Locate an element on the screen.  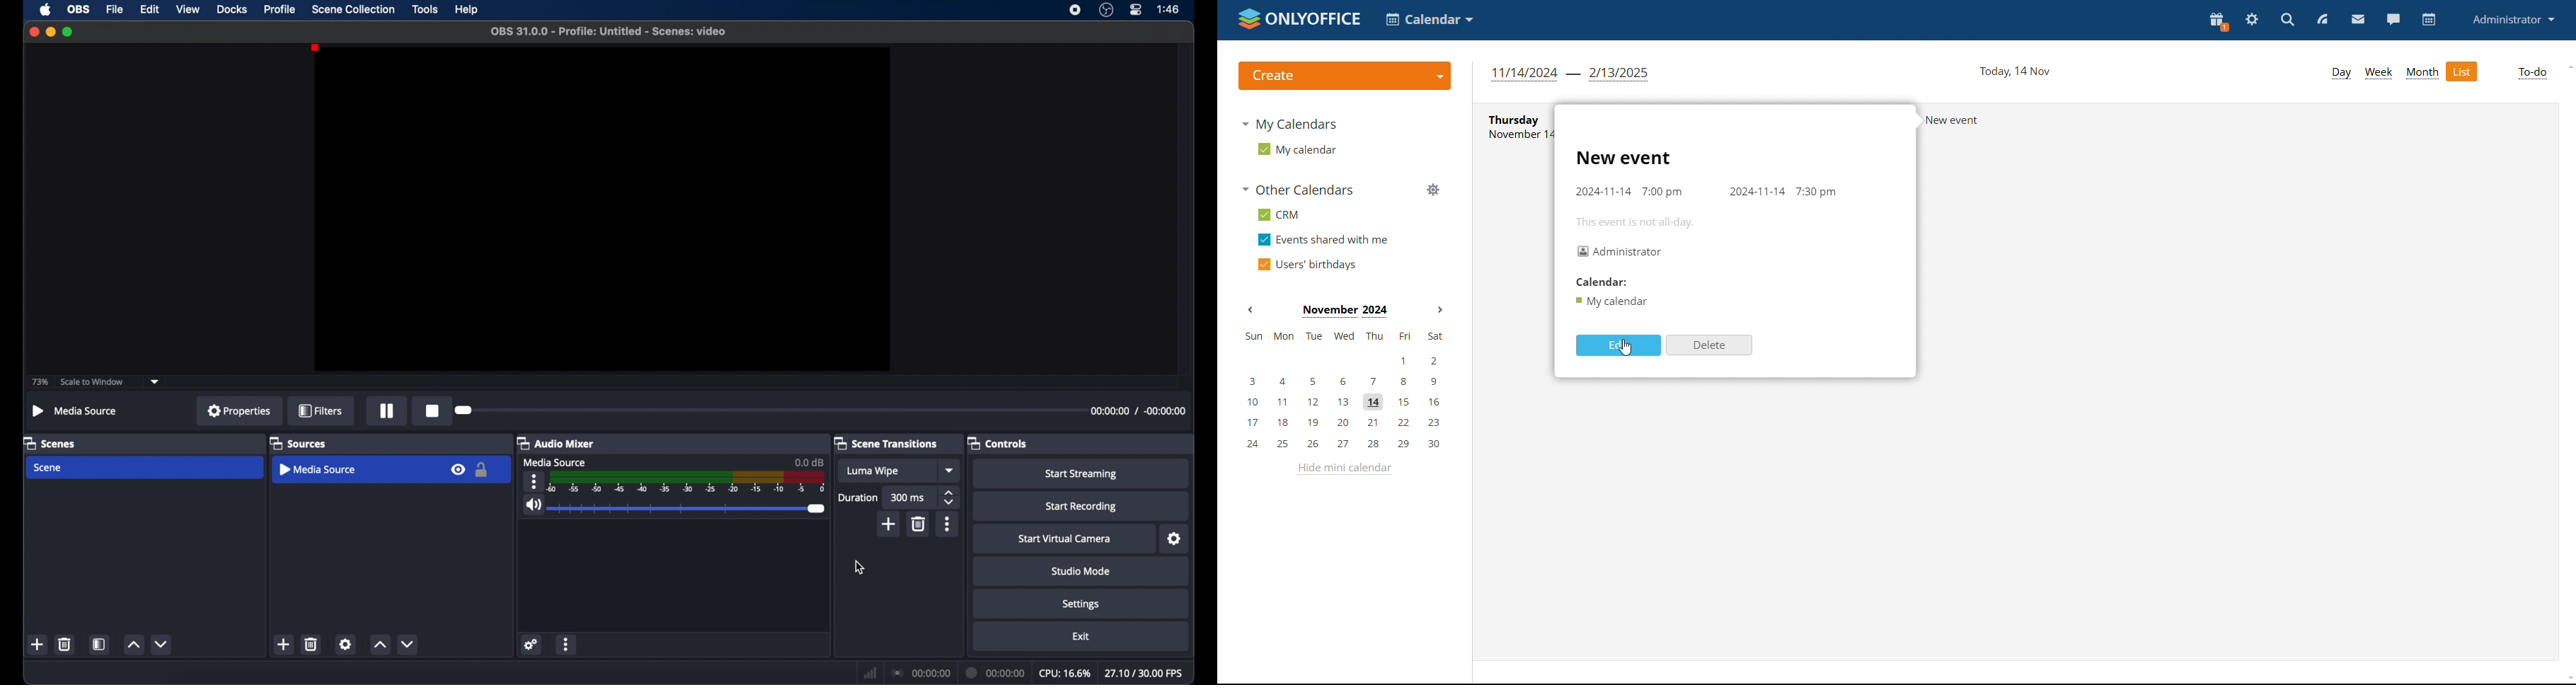
help is located at coordinates (468, 11).